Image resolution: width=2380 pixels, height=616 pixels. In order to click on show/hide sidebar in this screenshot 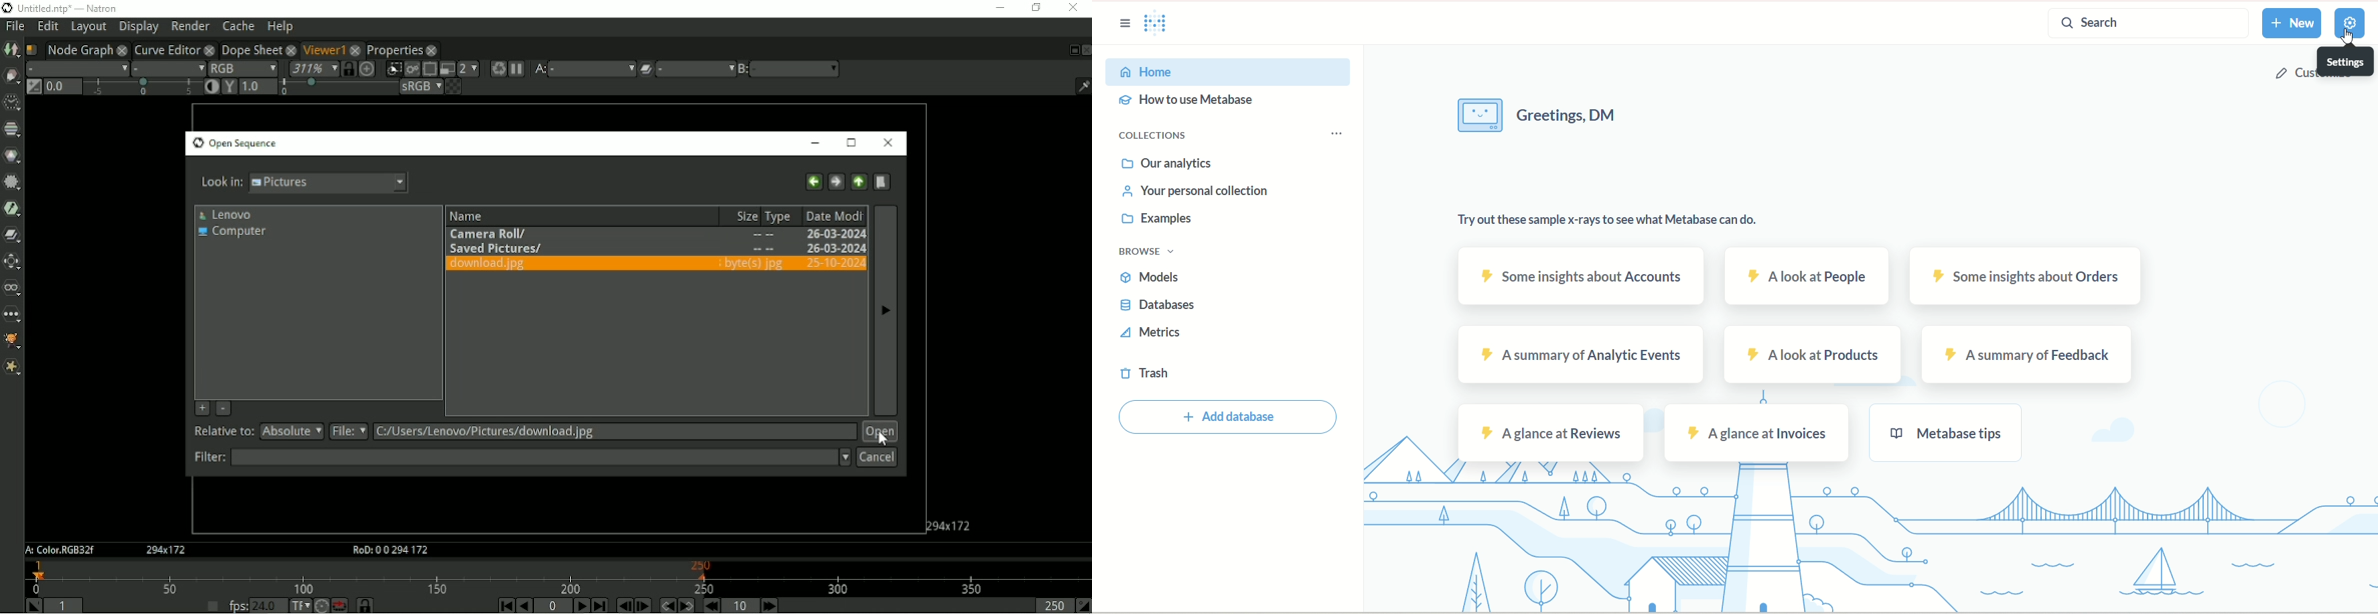, I will do `click(1127, 23)`.